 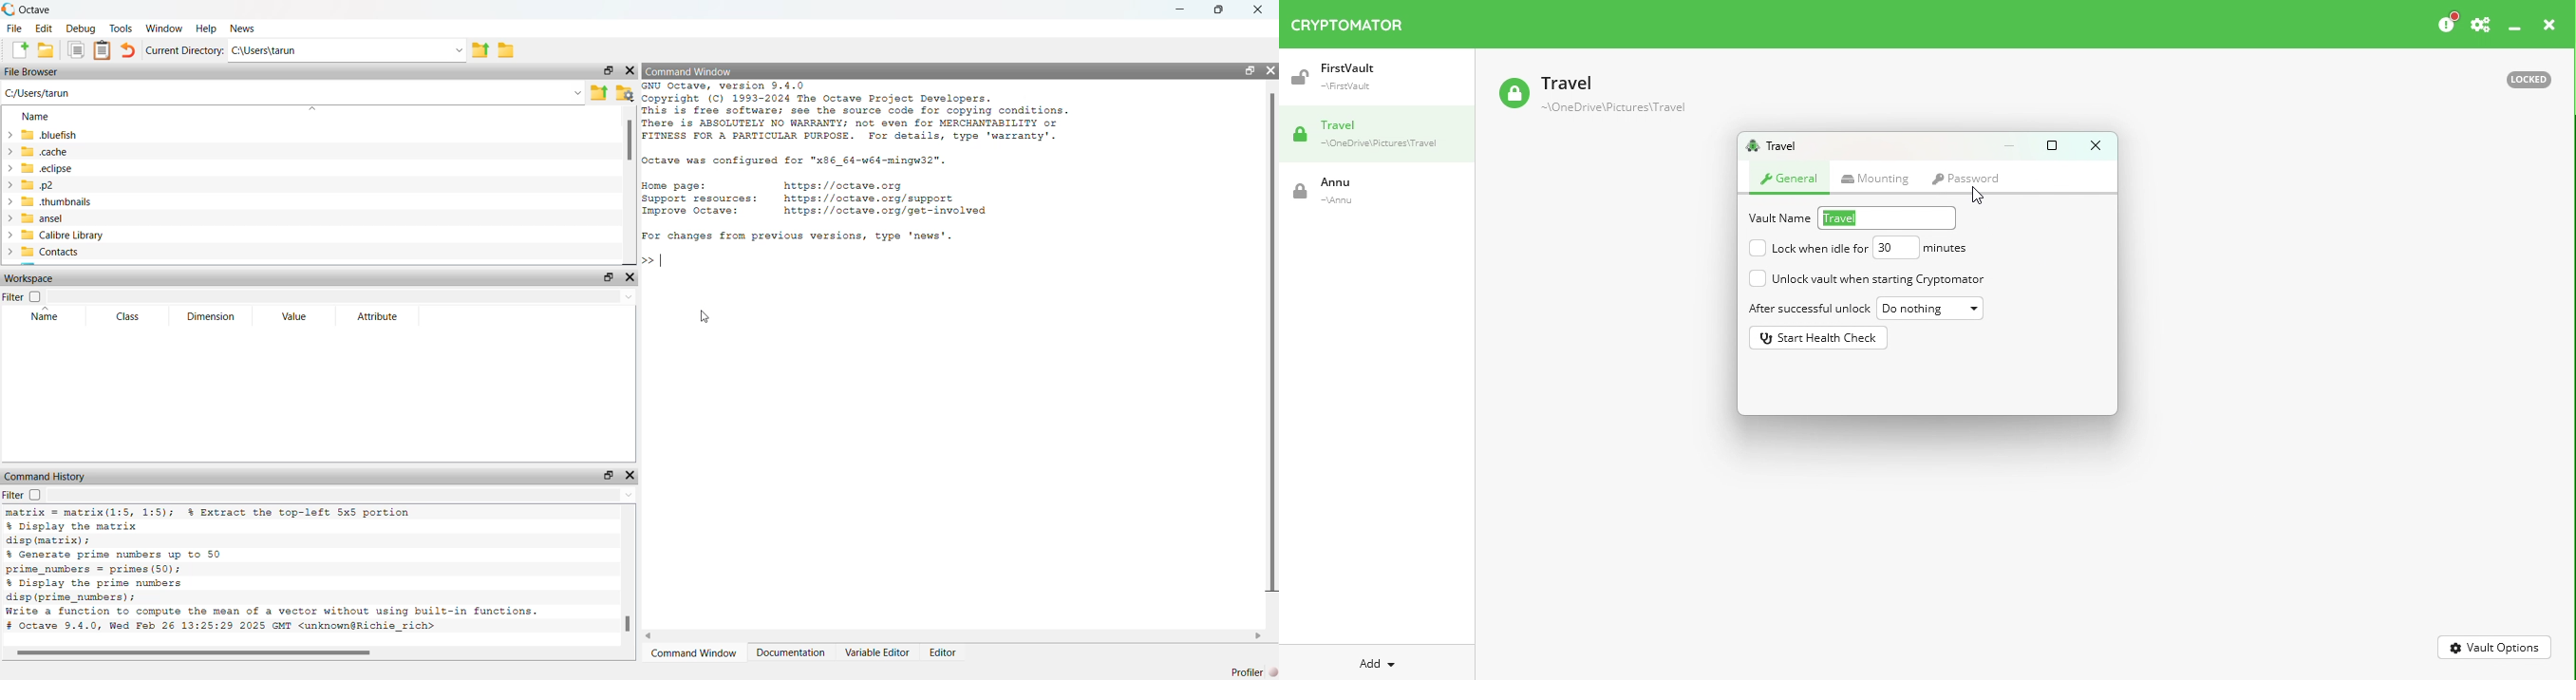 What do you see at coordinates (817, 199) in the screenshot?
I see `Home page: https://octave.org
Support resources: https: //octave.org/support
Improve Octave: https://octave.org/get-involved` at bounding box center [817, 199].